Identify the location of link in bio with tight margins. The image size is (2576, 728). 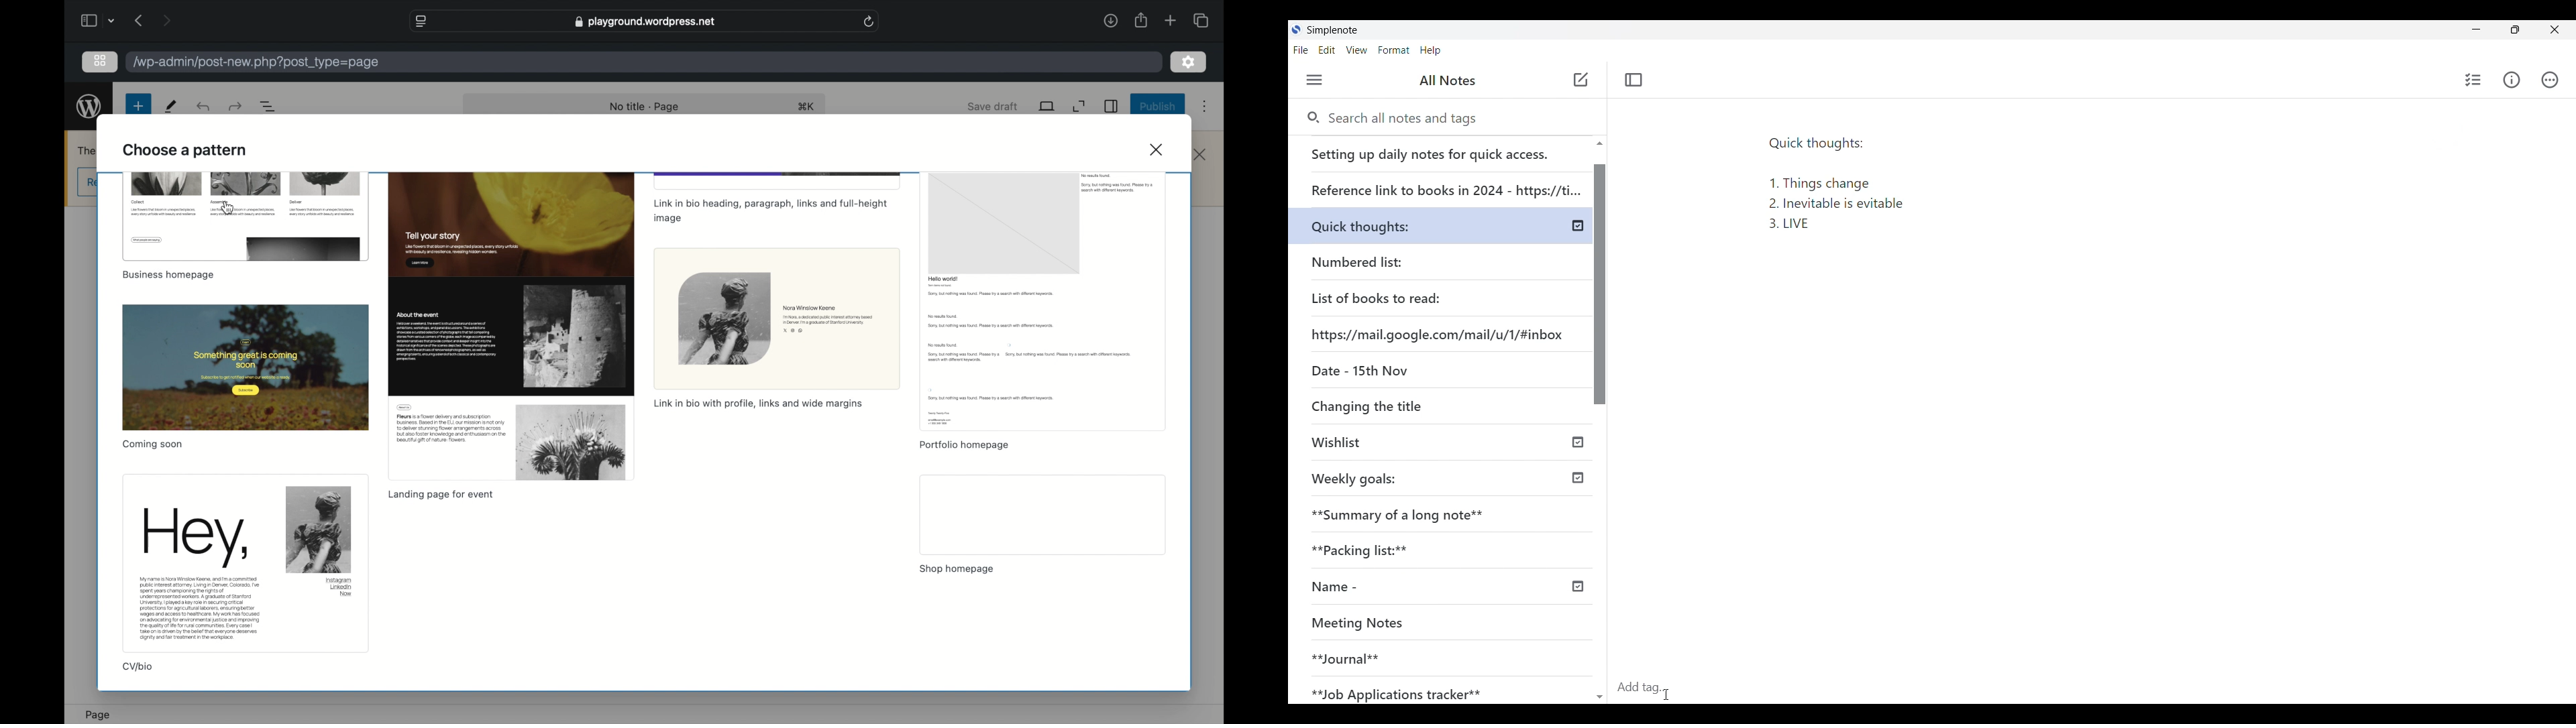
(758, 404).